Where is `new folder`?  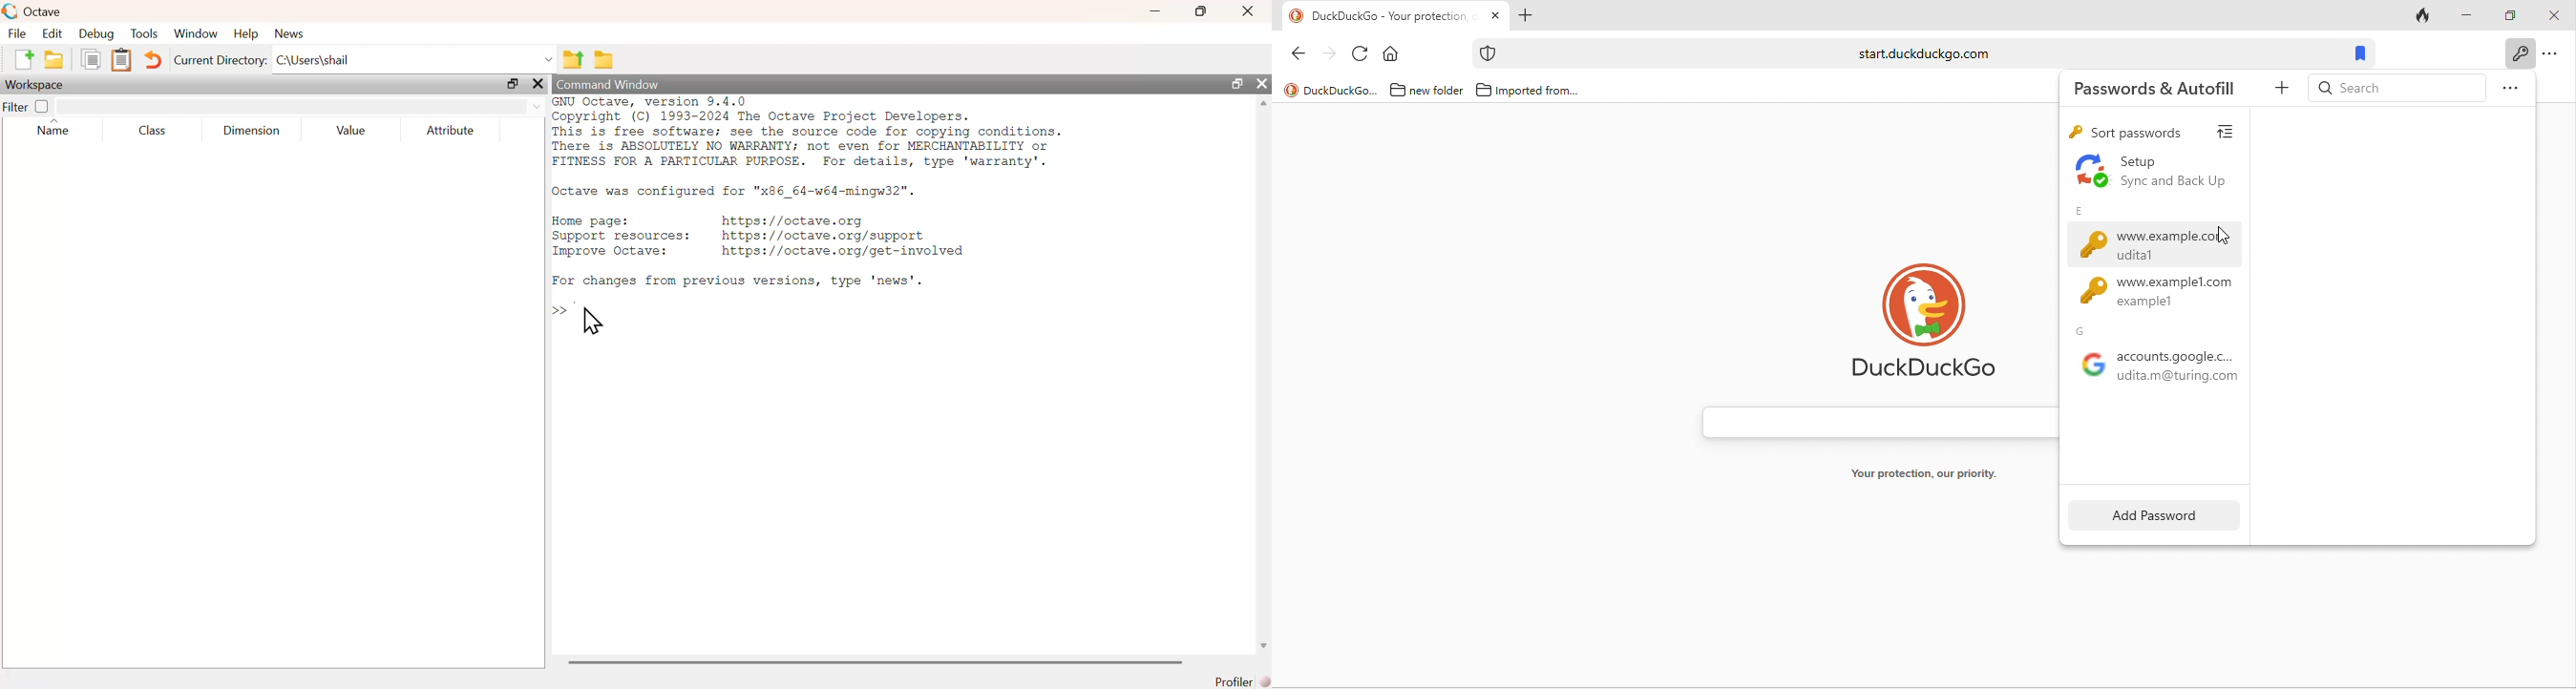
new folder is located at coordinates (1424, 91).